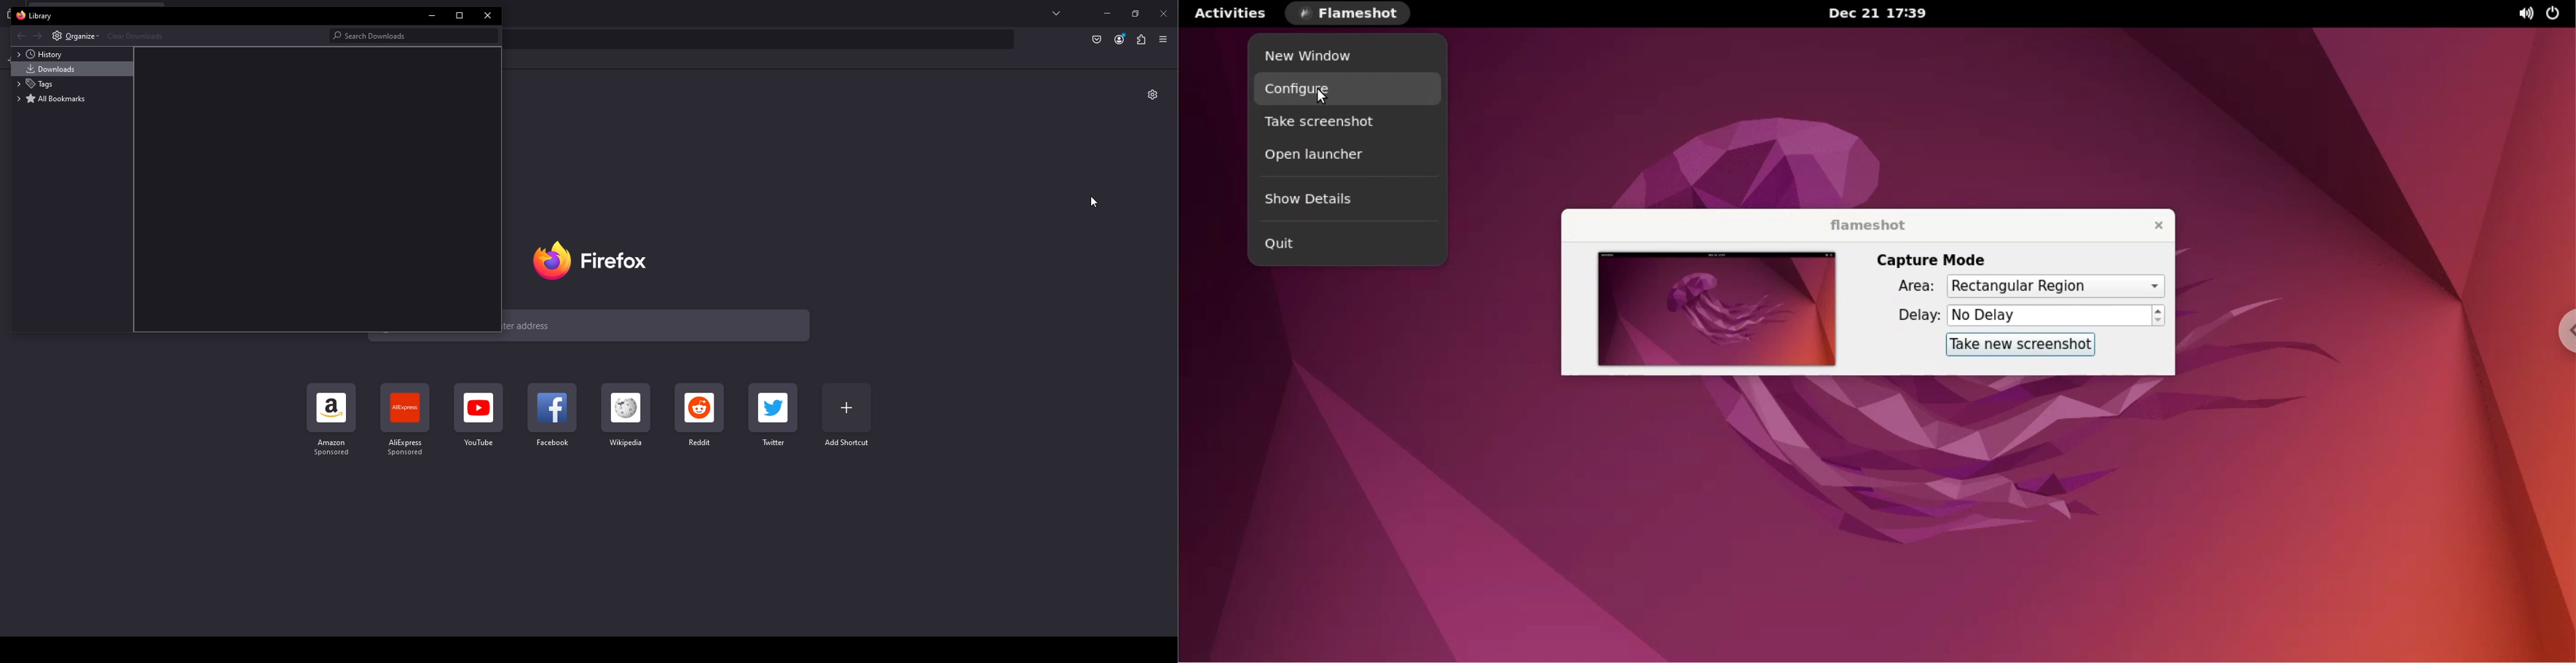 This screenshot has width=2576, height=672. I want to click on Amazon sponsored, so click(333, 420).